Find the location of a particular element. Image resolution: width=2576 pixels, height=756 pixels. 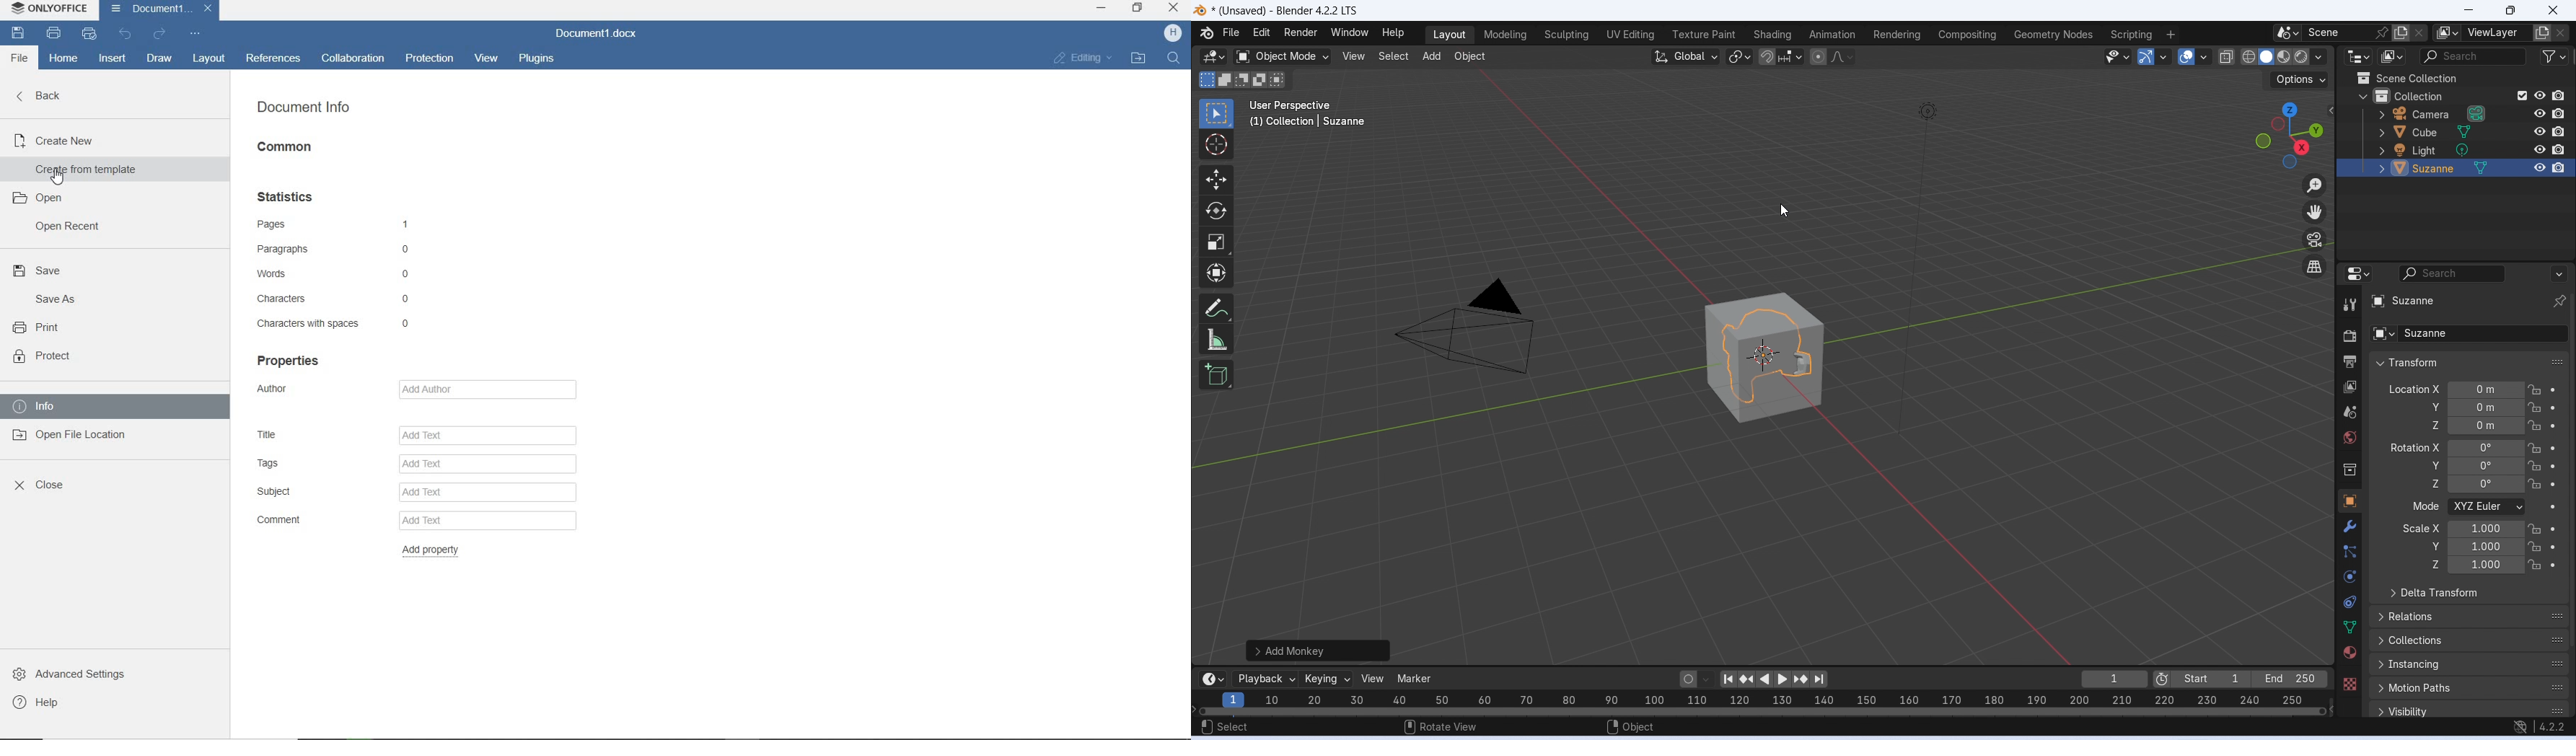

jump to endpoint is located at coordinates (1819, 679).